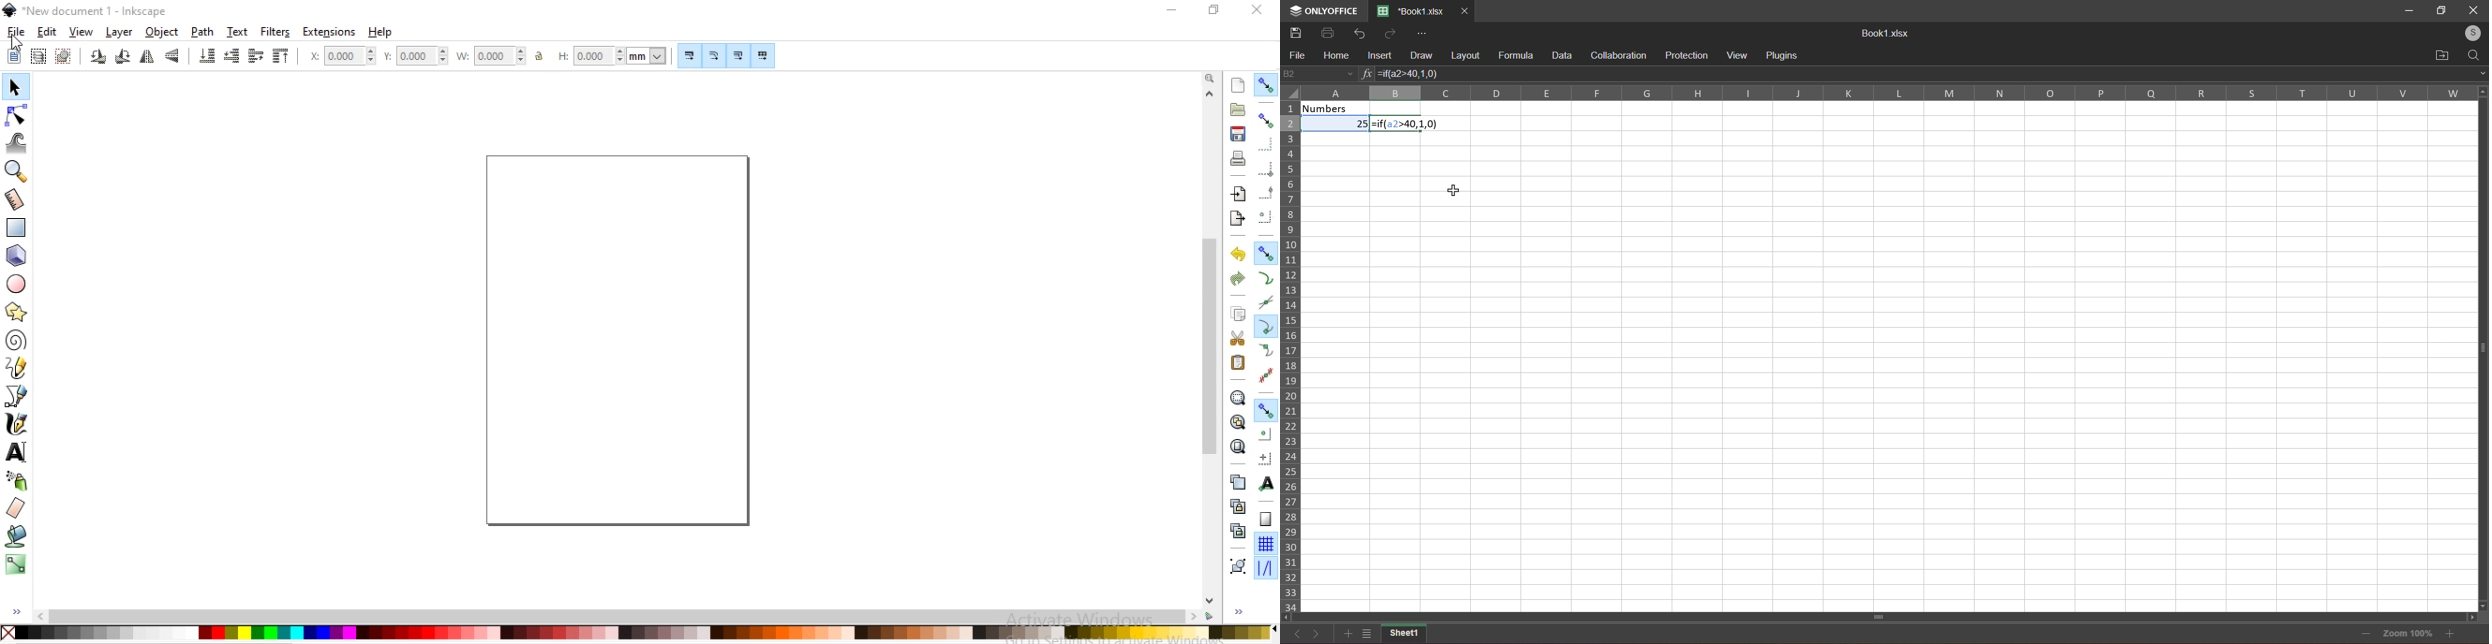 This screenshot has width=2492, height=644. Describe the element at coordinates (1327, 32) in the screenshot. I see `print` at that location.